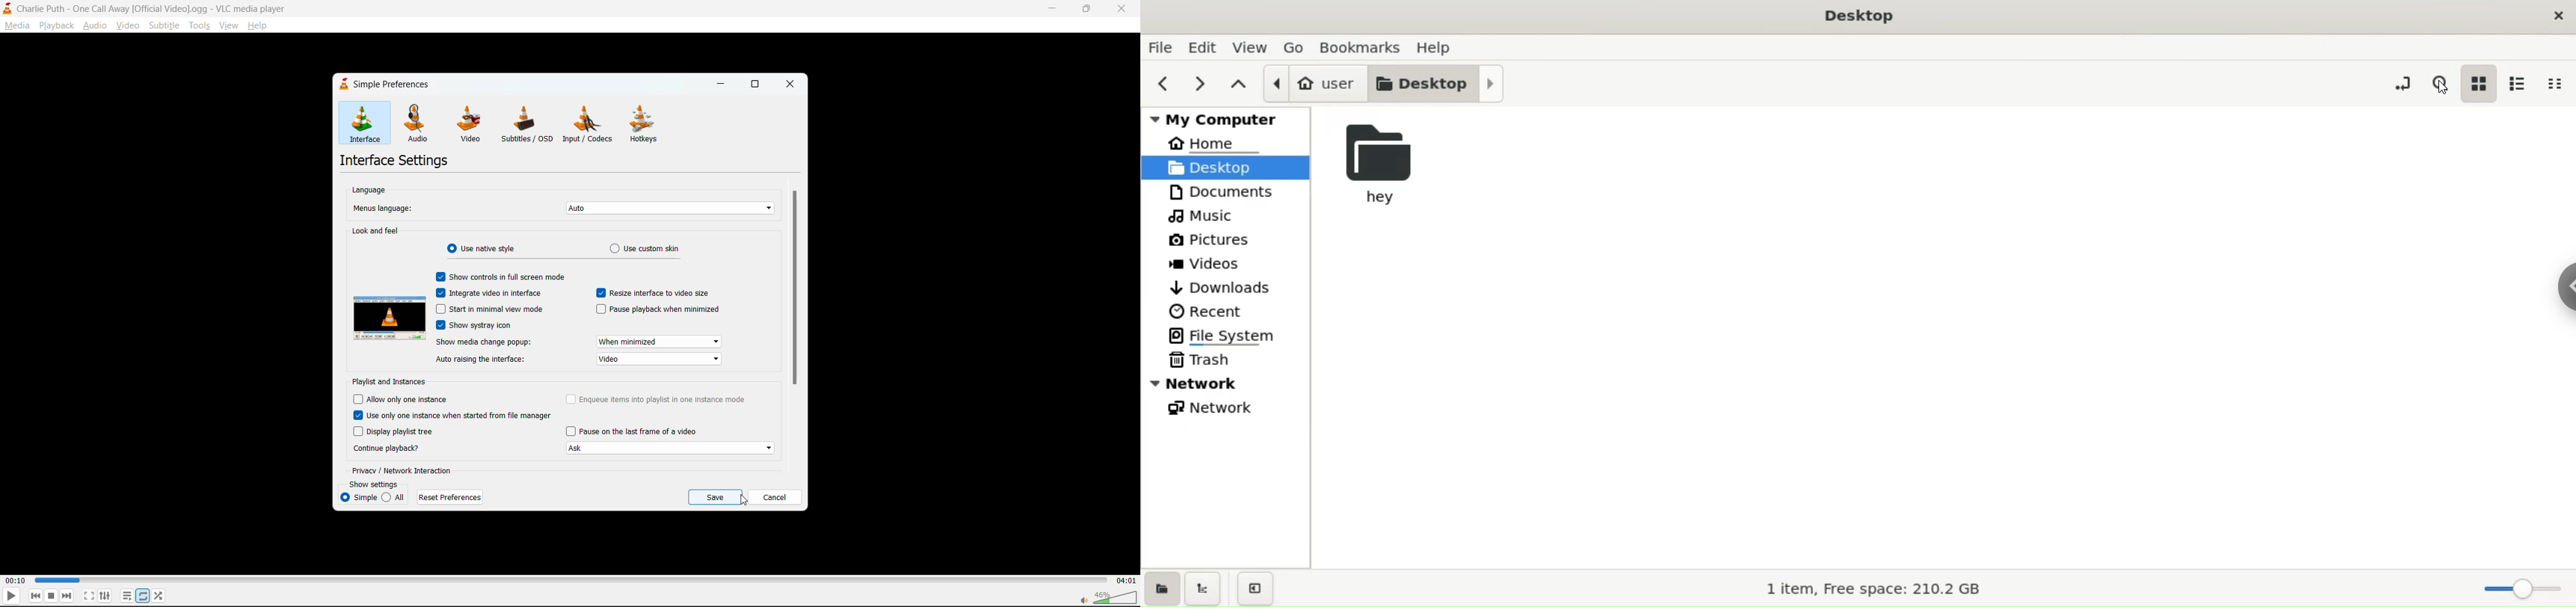 The image size is (2576, 616). Describe the element at coordinates (571, 399) in the screenshot. I see `Checbox` at that location.